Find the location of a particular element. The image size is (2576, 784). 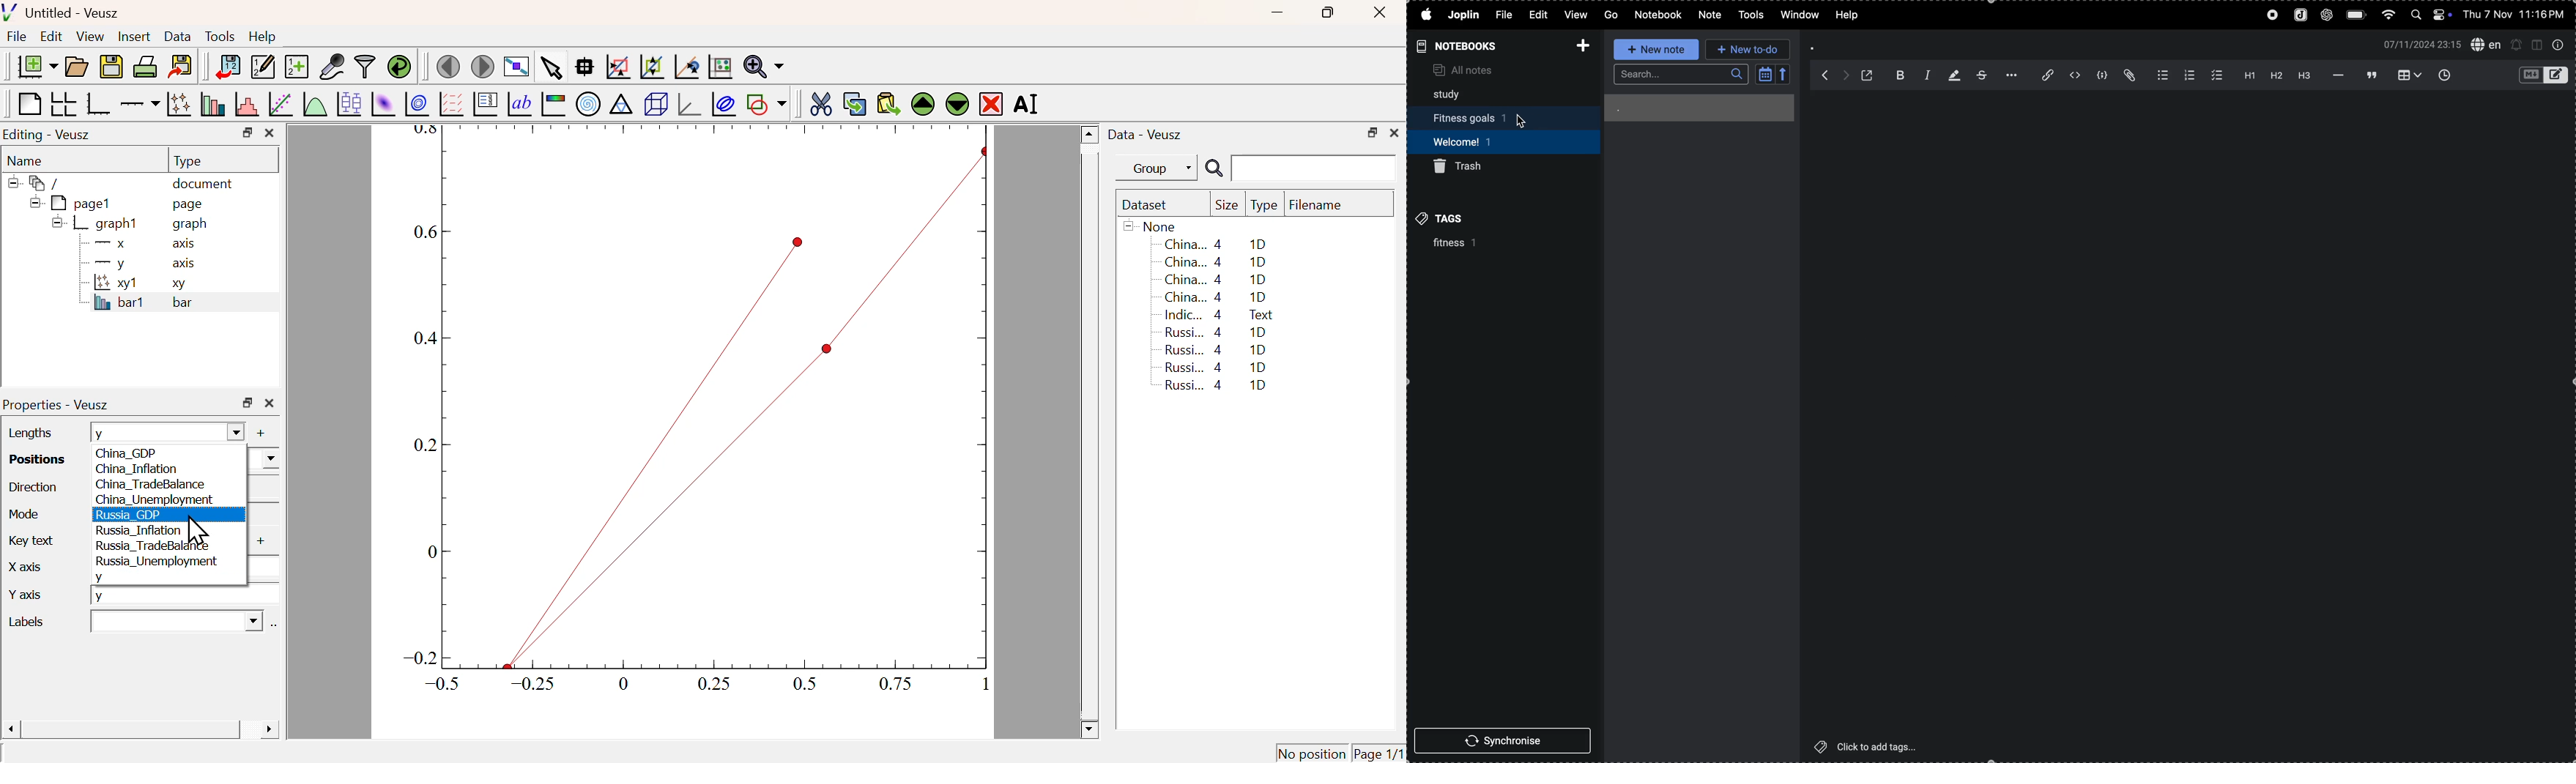

apple widgets is located at coordinates (2434, 15).